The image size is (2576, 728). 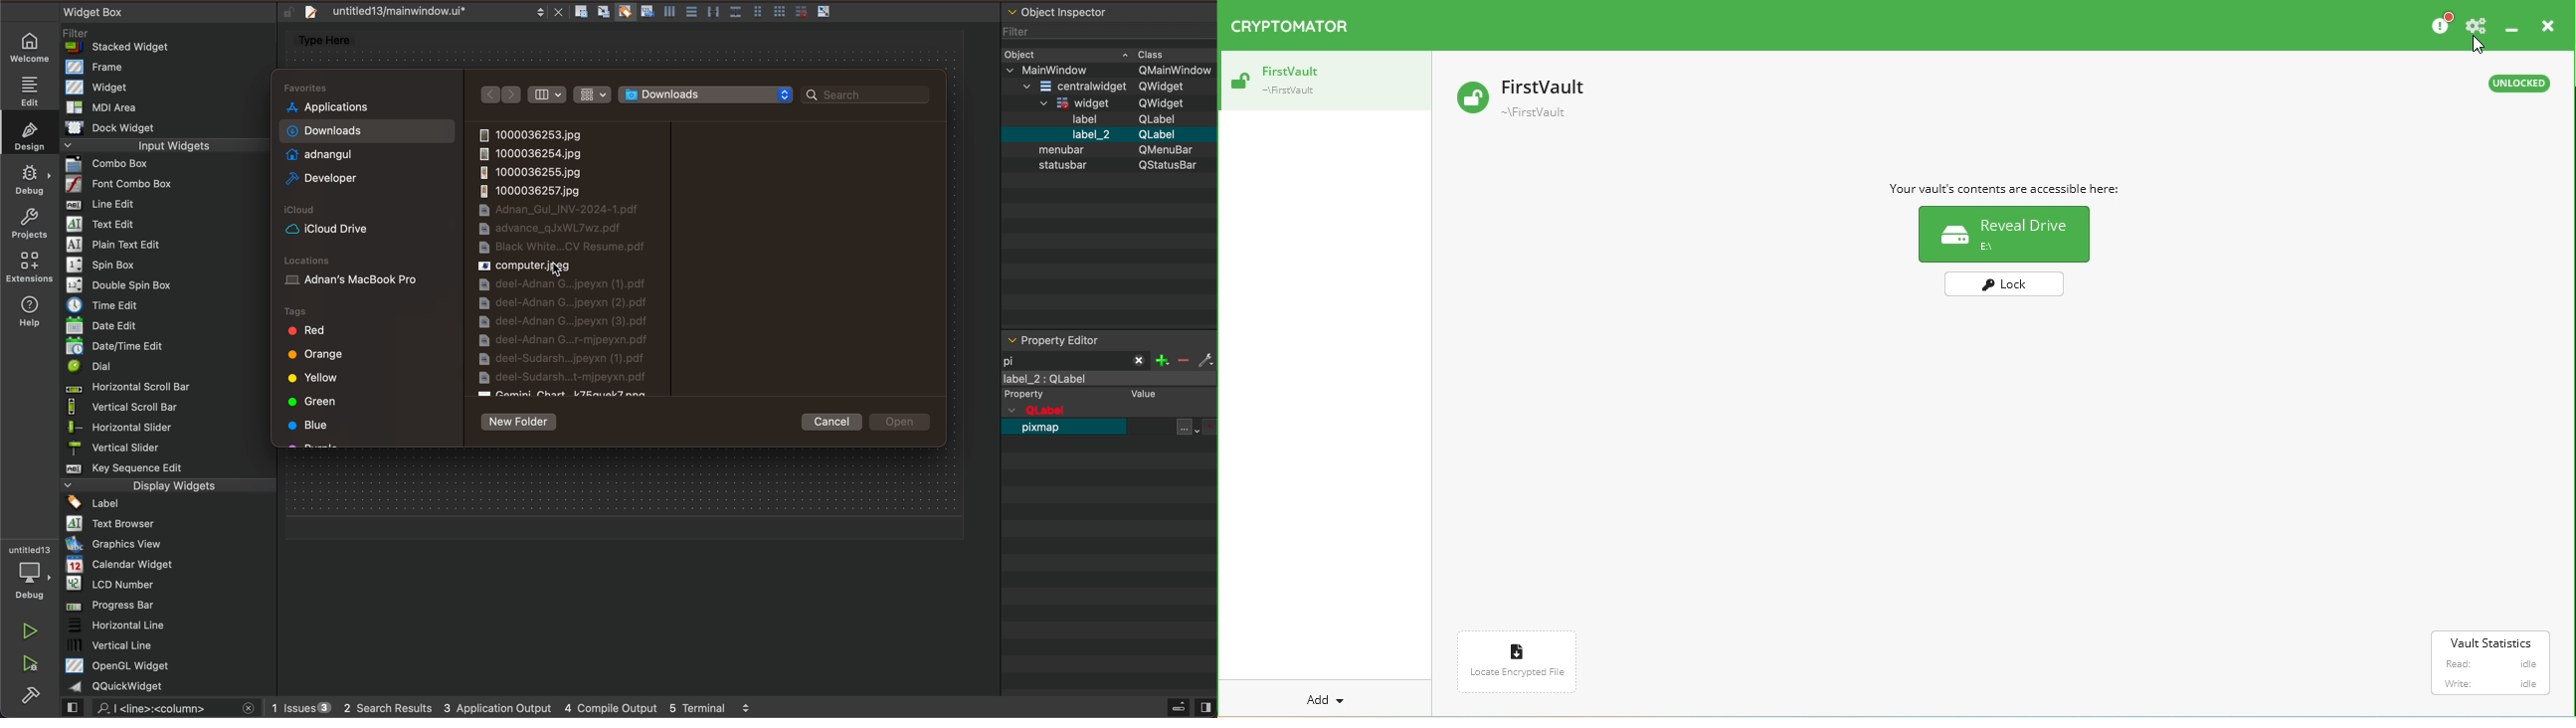 What do you see at coordinates (2007, 285) in the screenshot?
I see `Lock` at bounding box center [2007, 285].